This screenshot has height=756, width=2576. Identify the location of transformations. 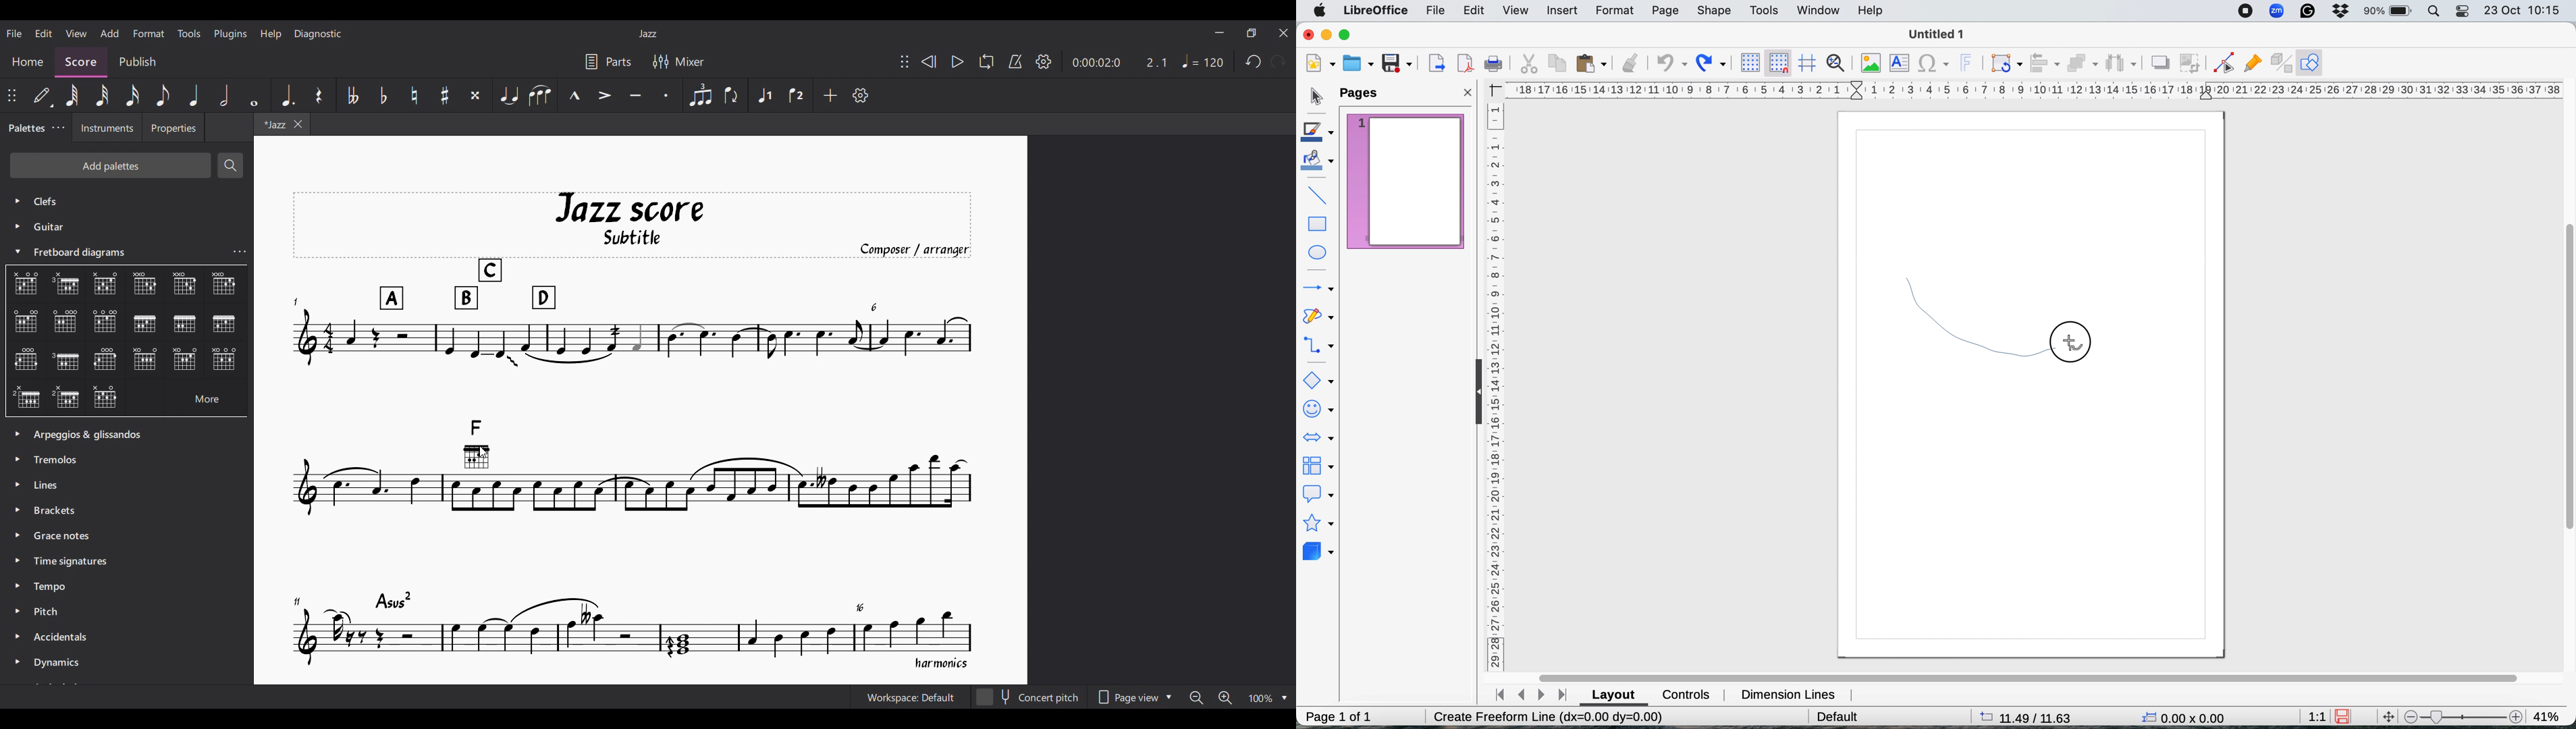
(2006, 64).